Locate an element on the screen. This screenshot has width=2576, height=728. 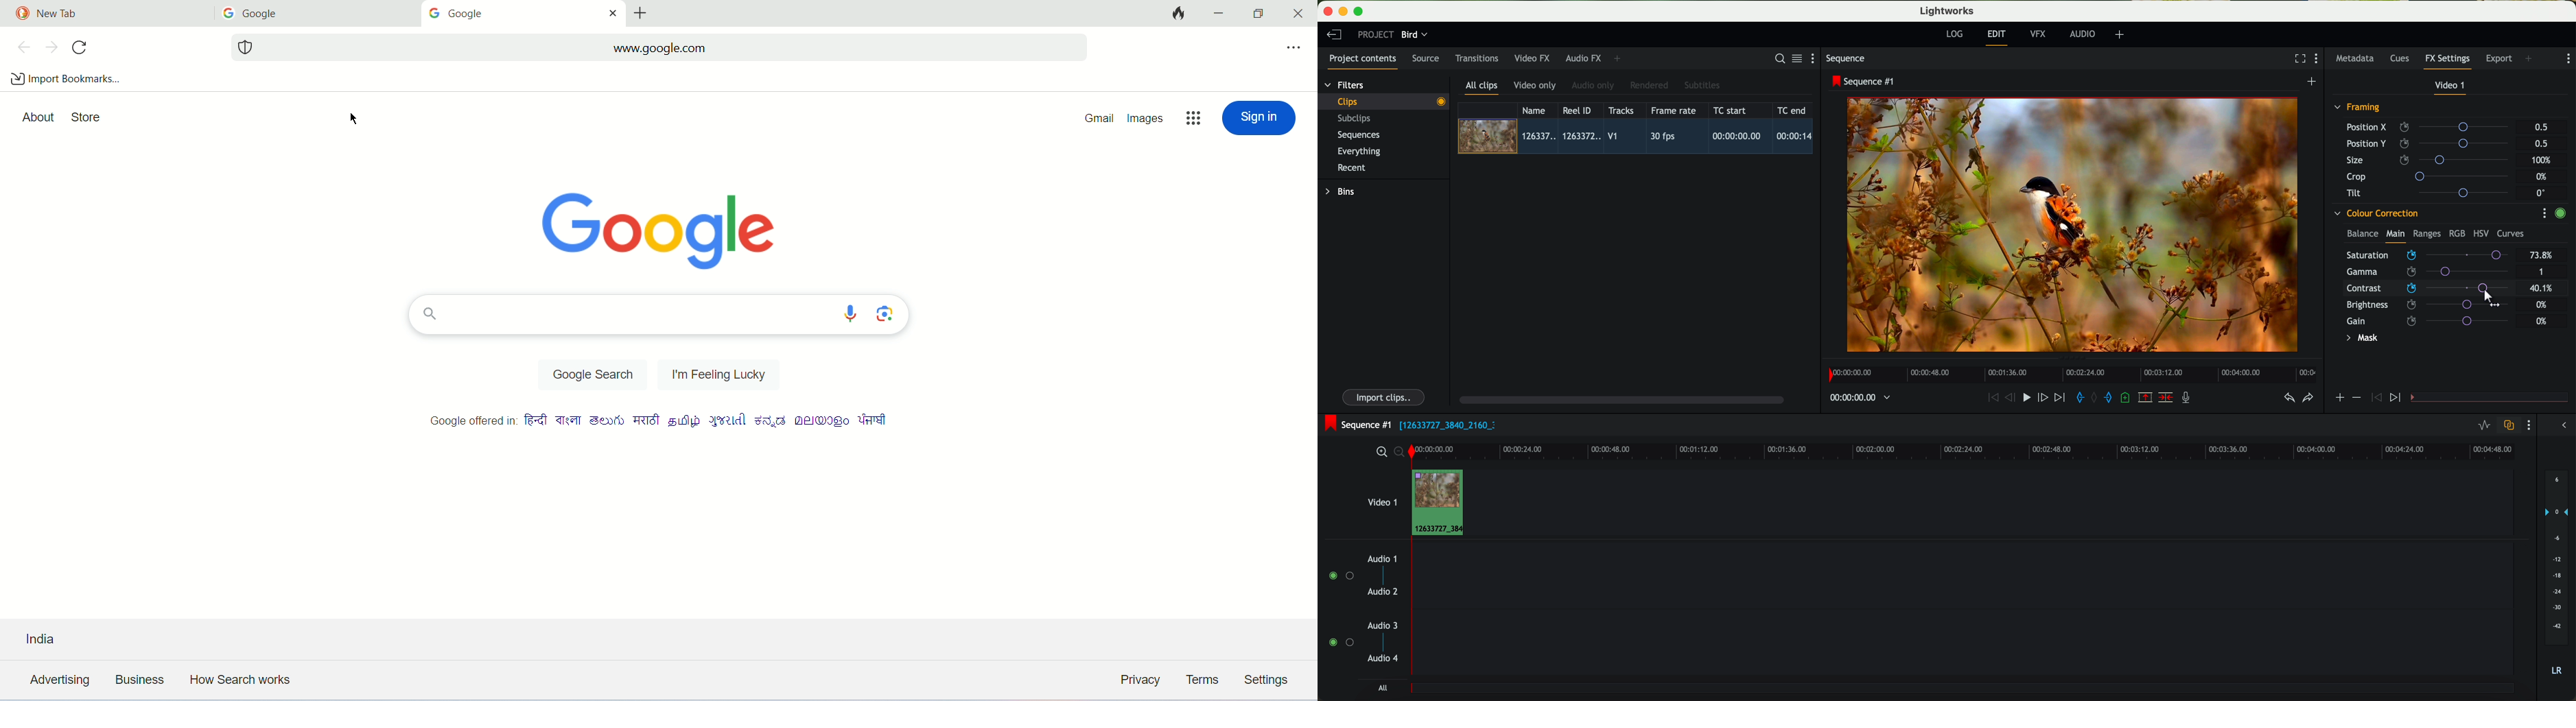
audio 3 is located at coordinates (1378, 625).